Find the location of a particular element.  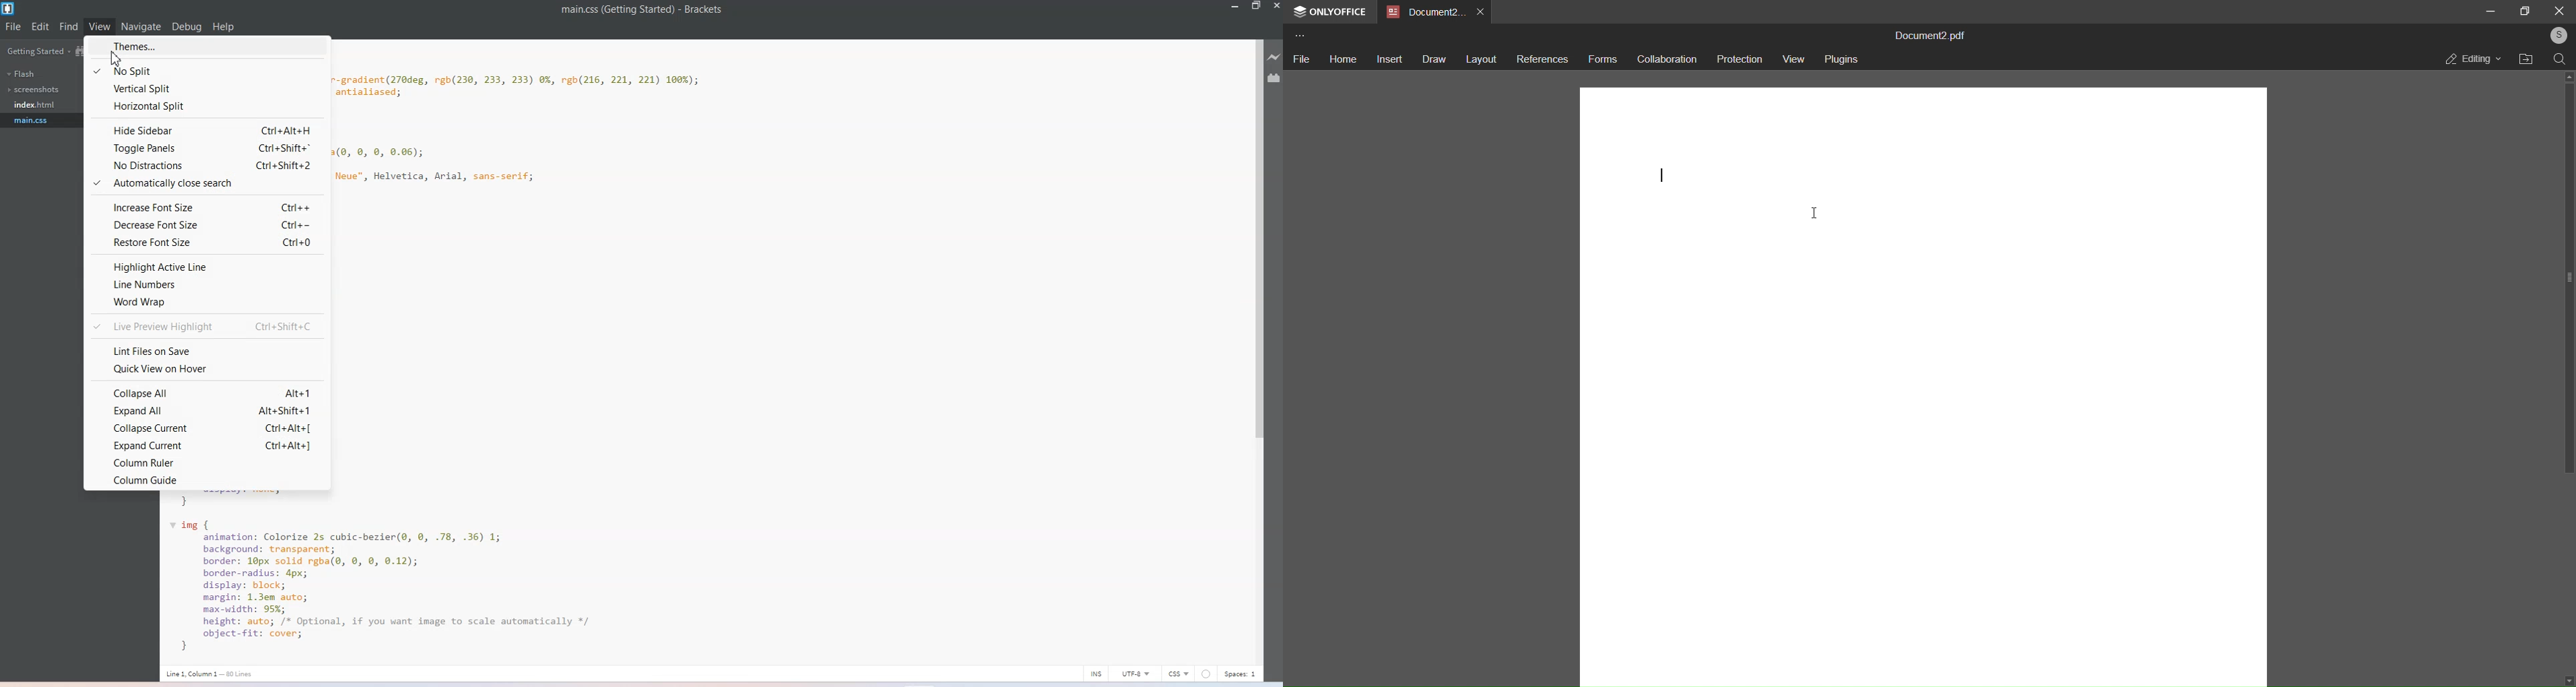

Automatically Close Search is located at coordinates (205, 184).